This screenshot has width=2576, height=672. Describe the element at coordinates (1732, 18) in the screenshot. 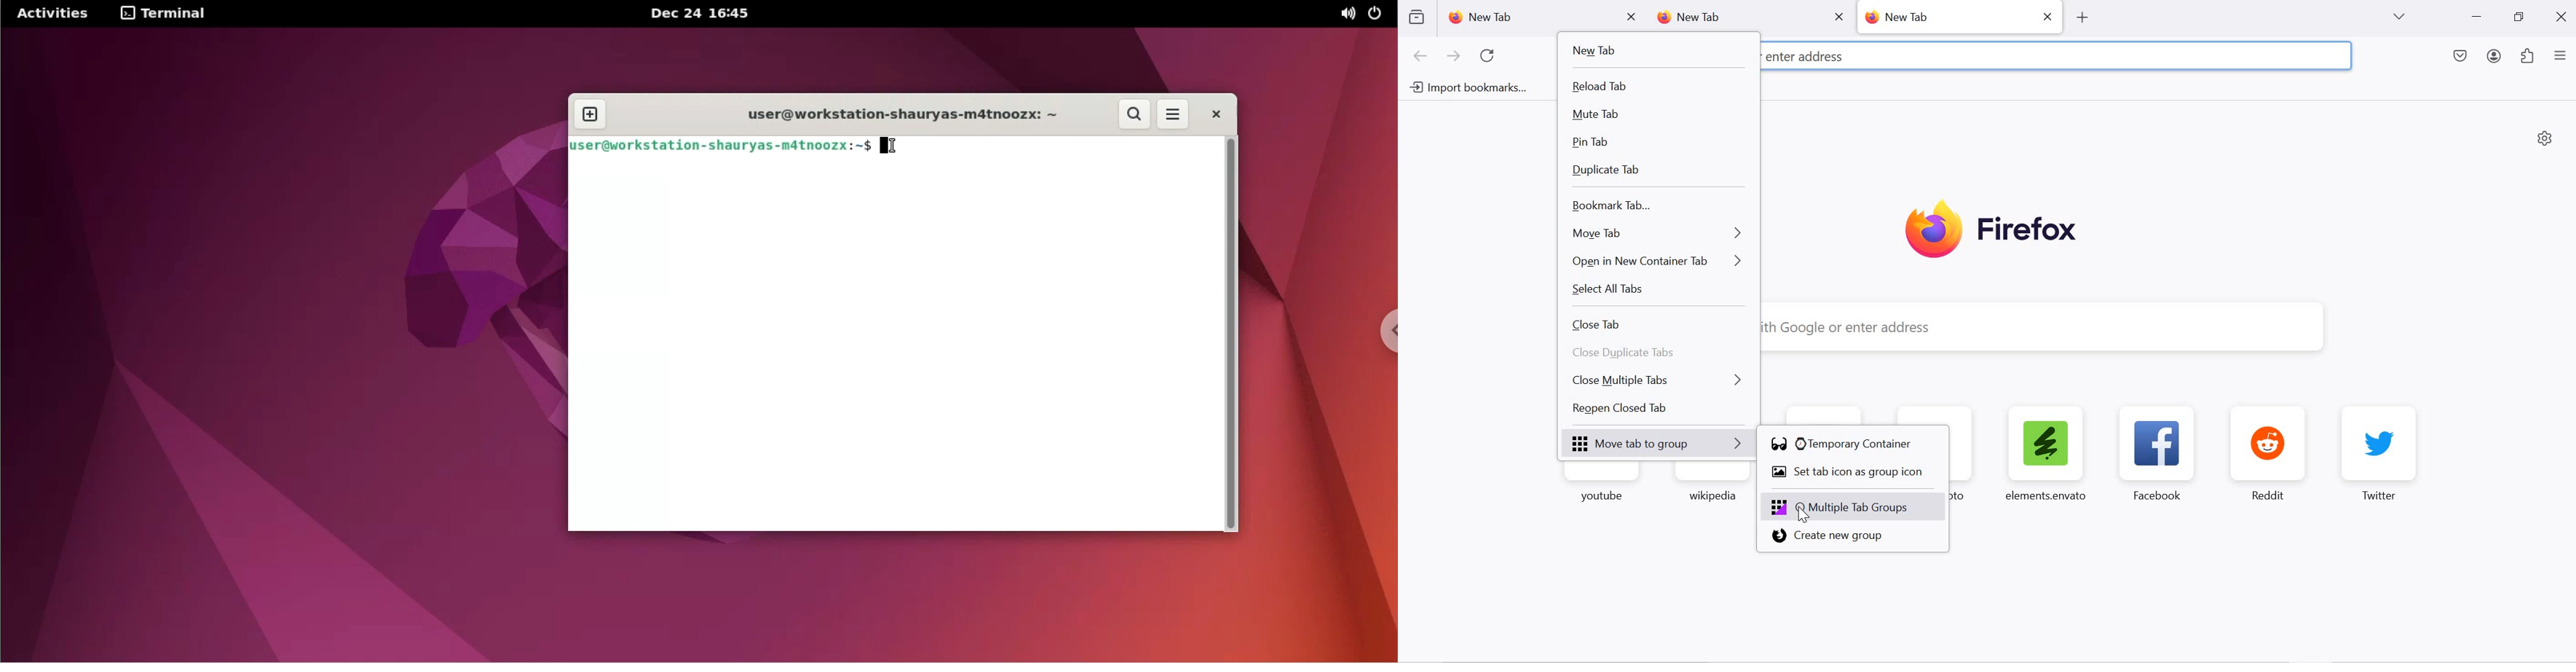

I see `new tab` at that location.